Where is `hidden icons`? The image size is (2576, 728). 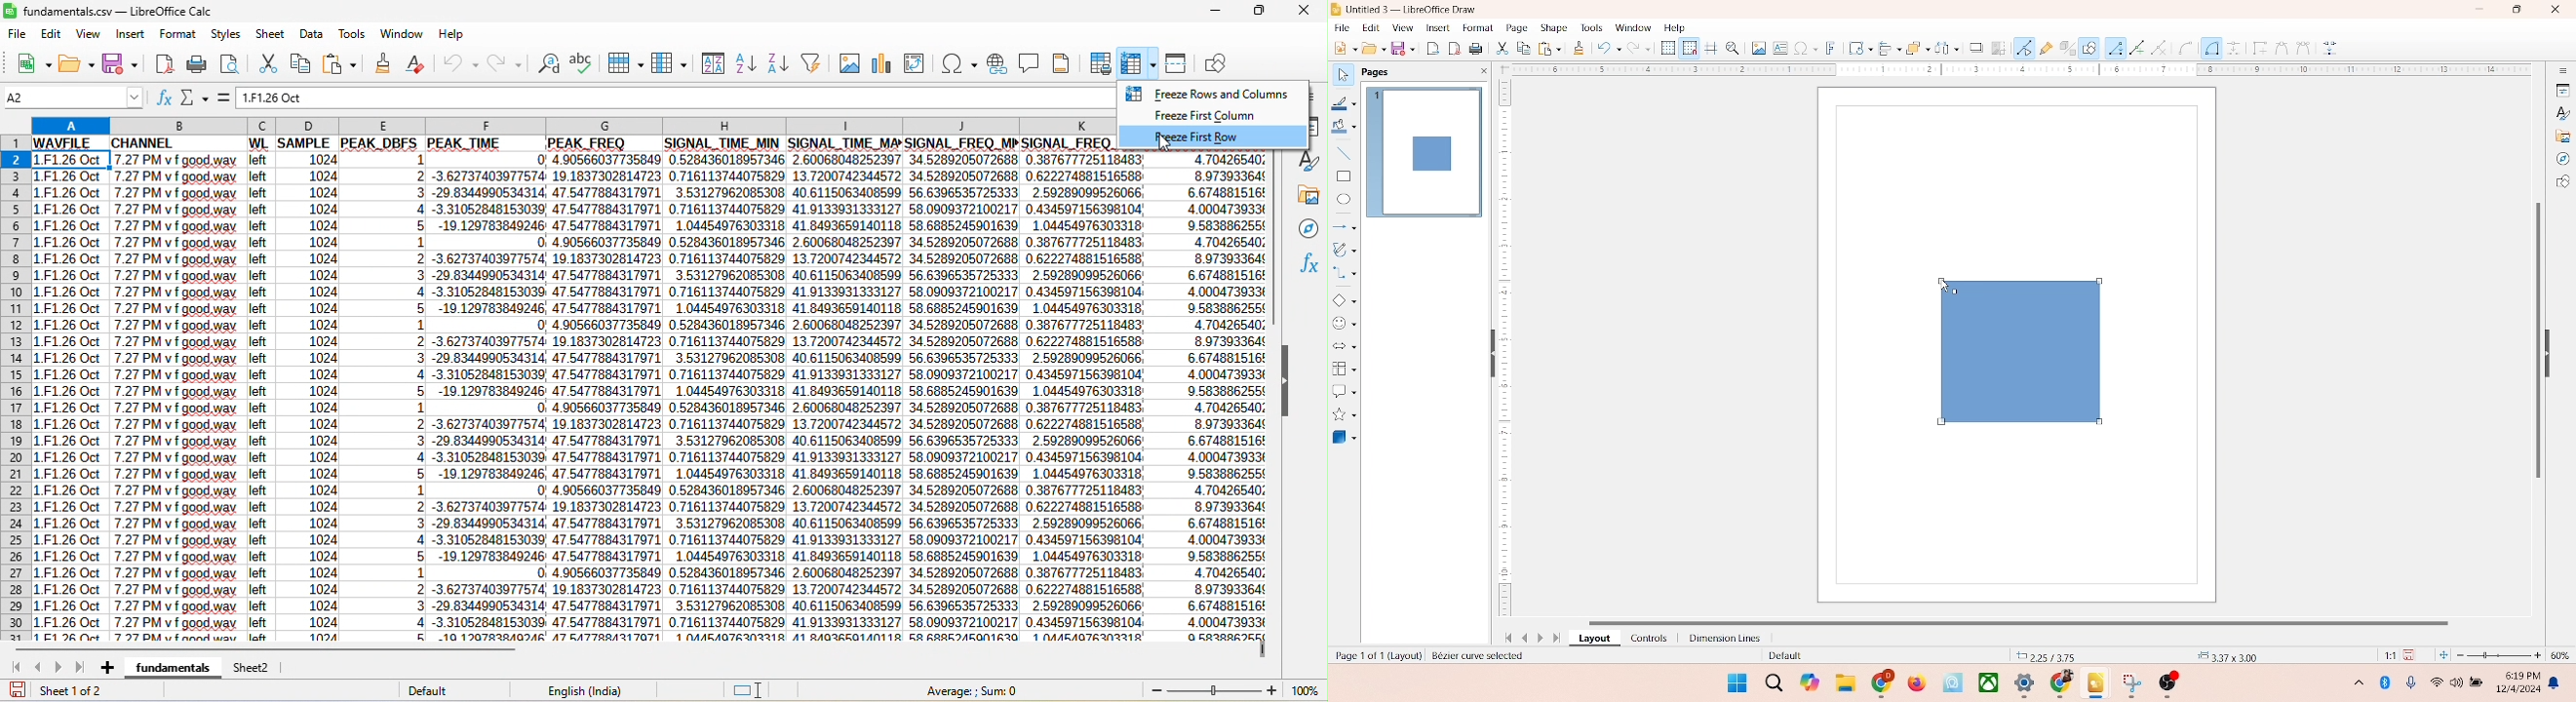
hidden icons is located at coordinates (2349, 685).